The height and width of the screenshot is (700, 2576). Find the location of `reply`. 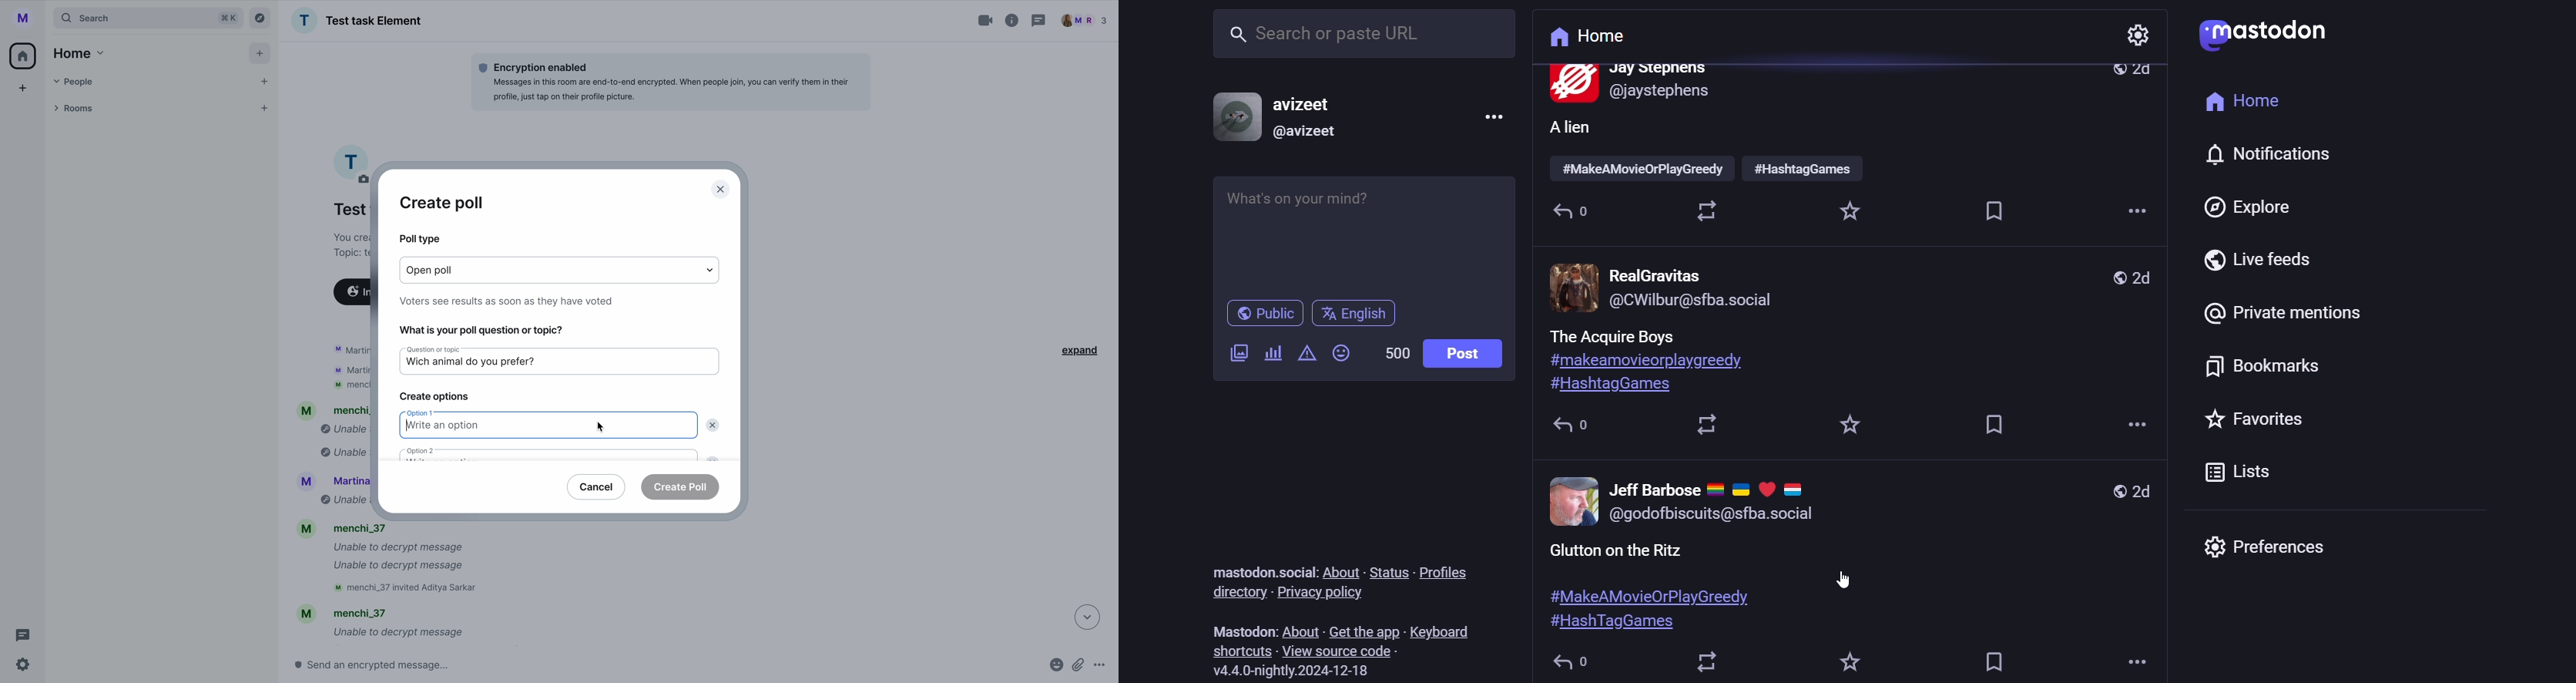

reply is located at coordinates (1570, 429).